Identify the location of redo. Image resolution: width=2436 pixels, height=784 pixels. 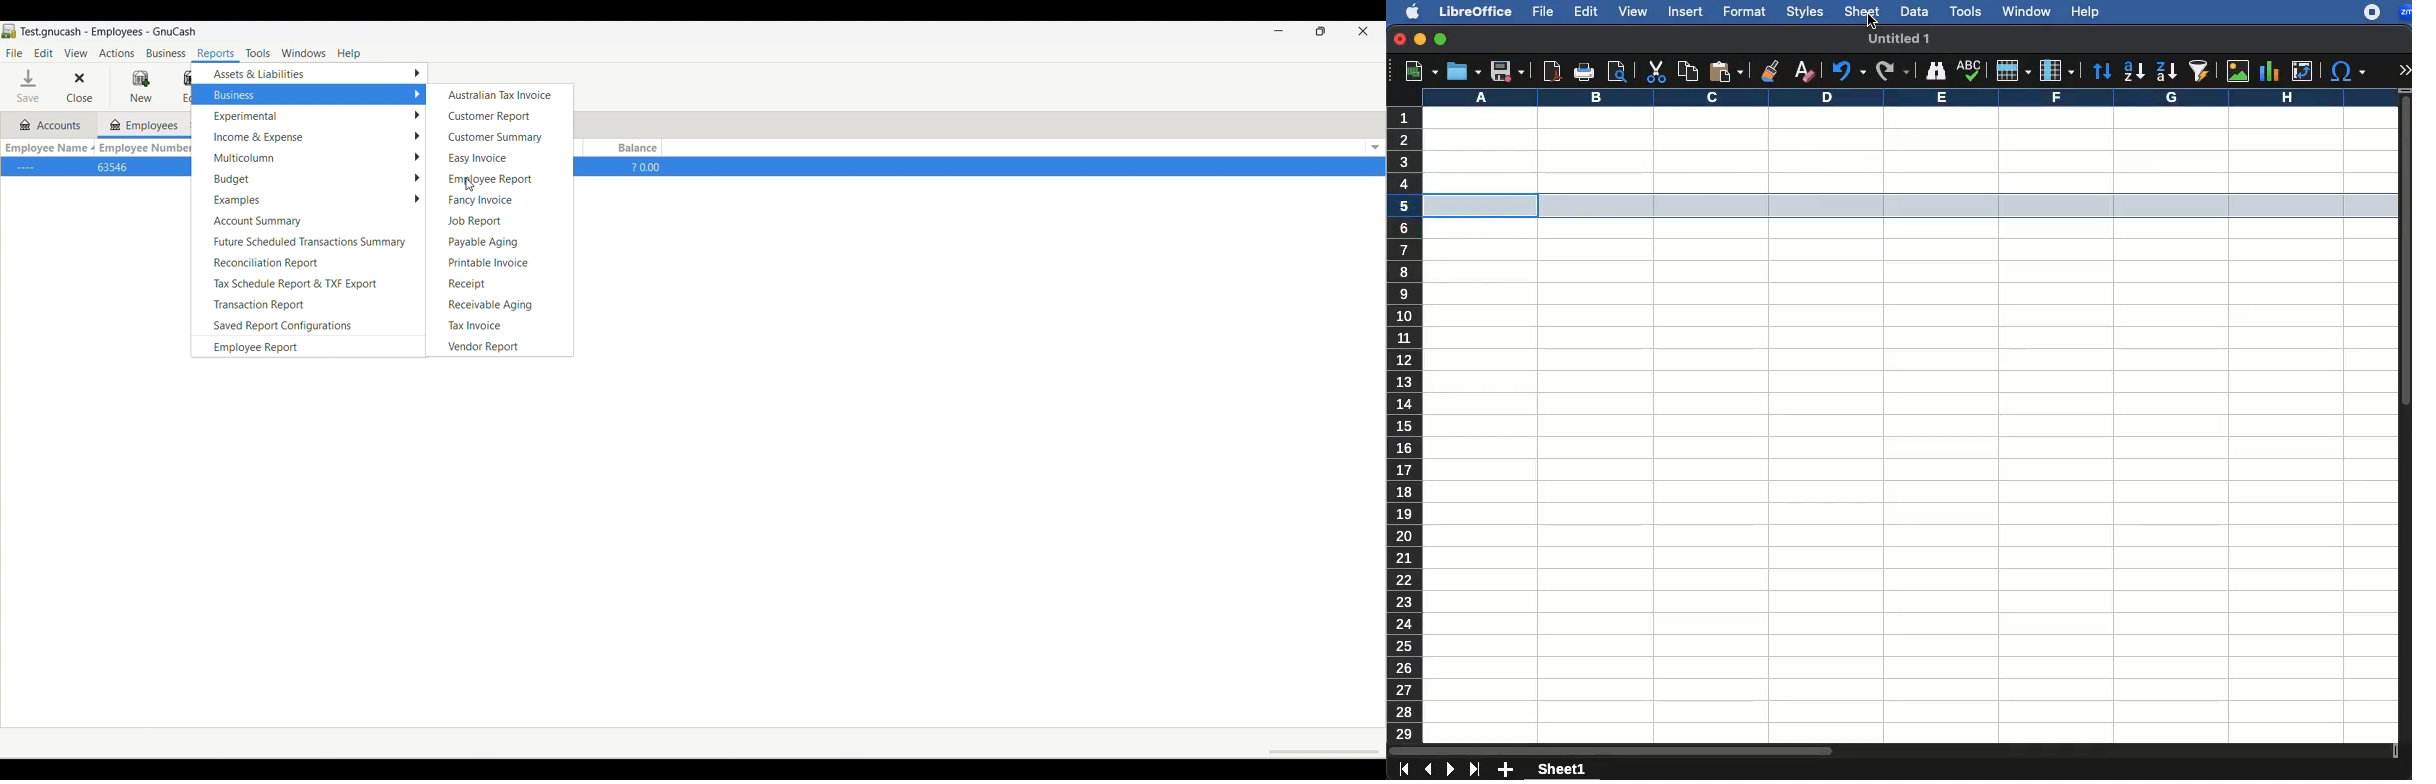
(1893, 70).